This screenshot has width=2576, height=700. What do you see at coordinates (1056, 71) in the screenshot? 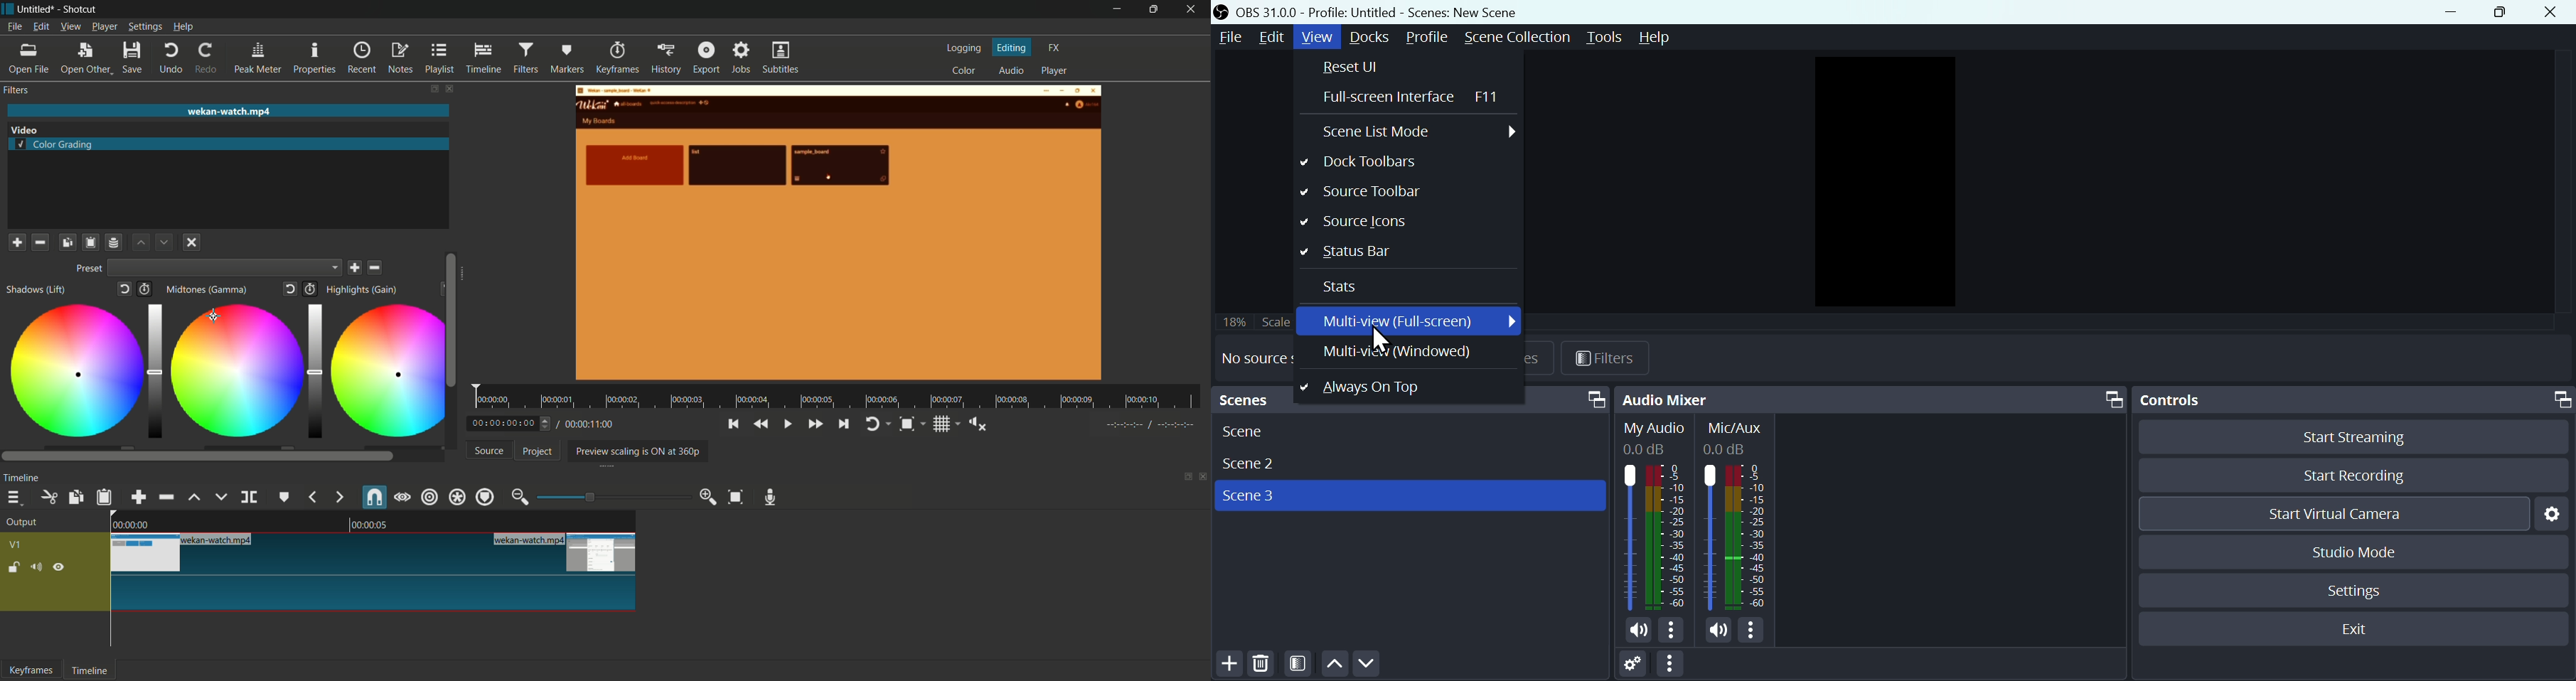
I see `player` at bounding box center [1056, 71].